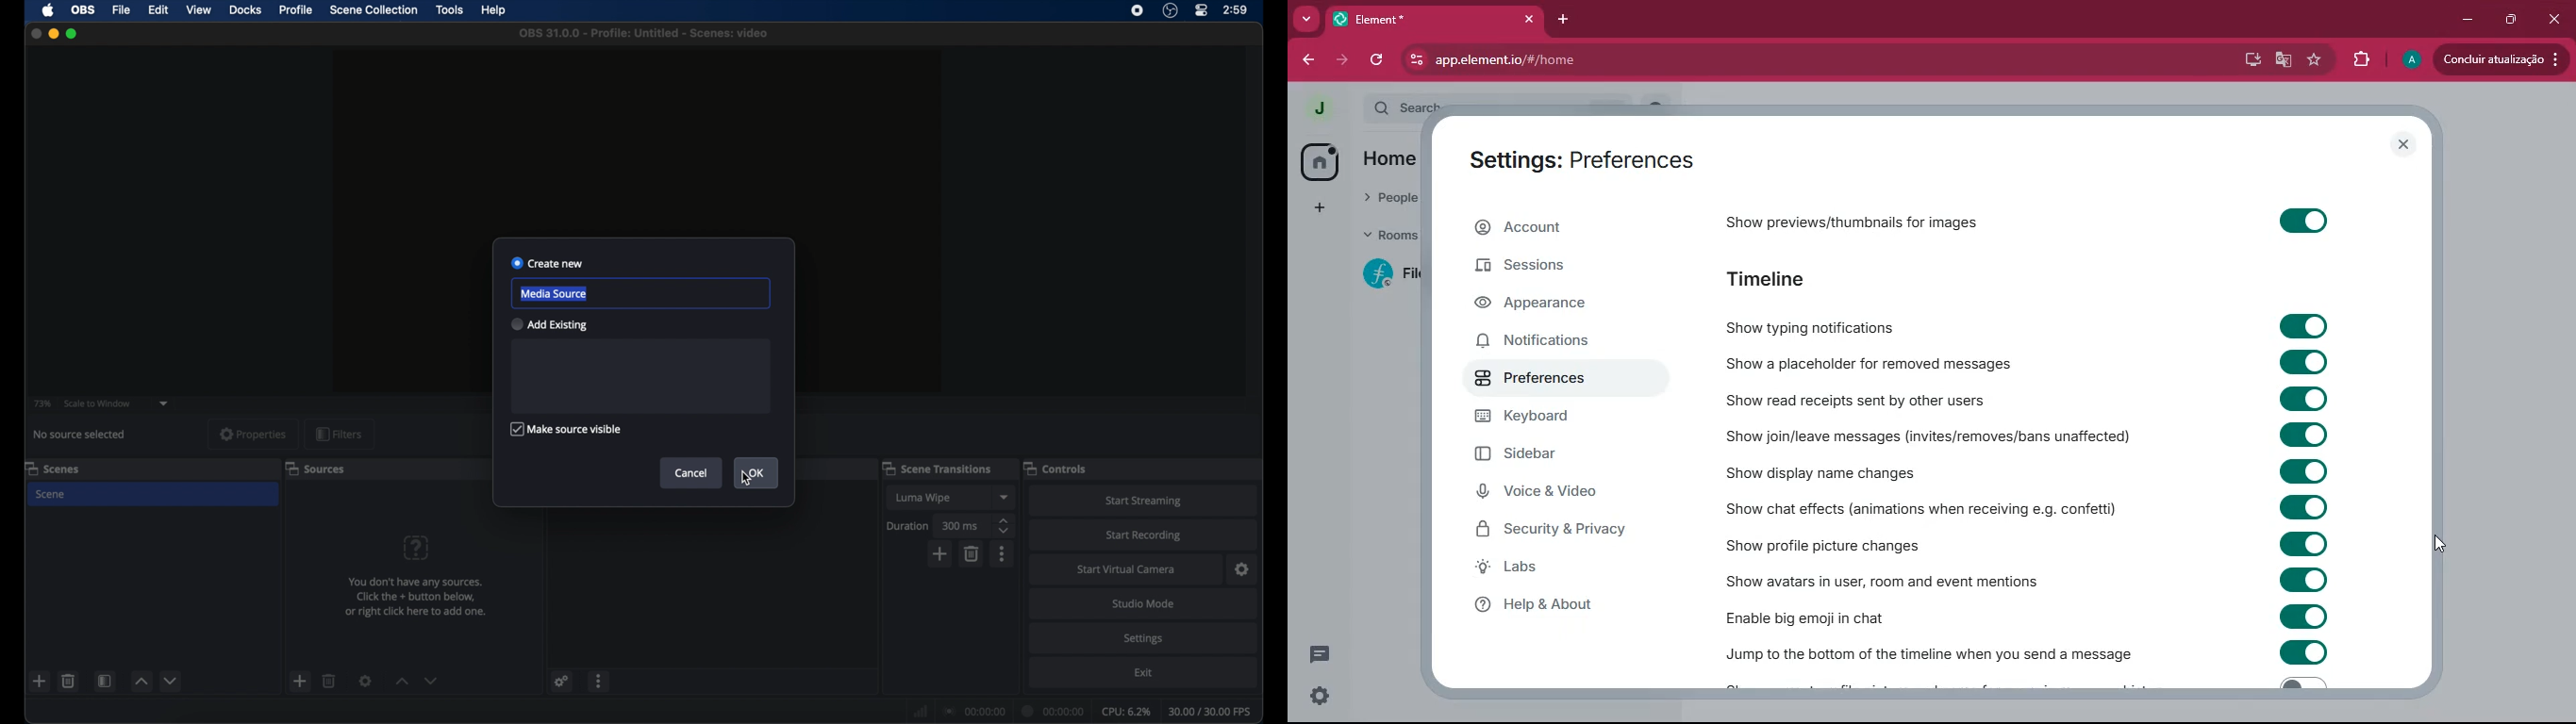 This screenshot has height=728, width=2576. What do you see at coordinates (2513, 19) in the screenshot?
I see `restore down ` at bounding box center [2513, 19].